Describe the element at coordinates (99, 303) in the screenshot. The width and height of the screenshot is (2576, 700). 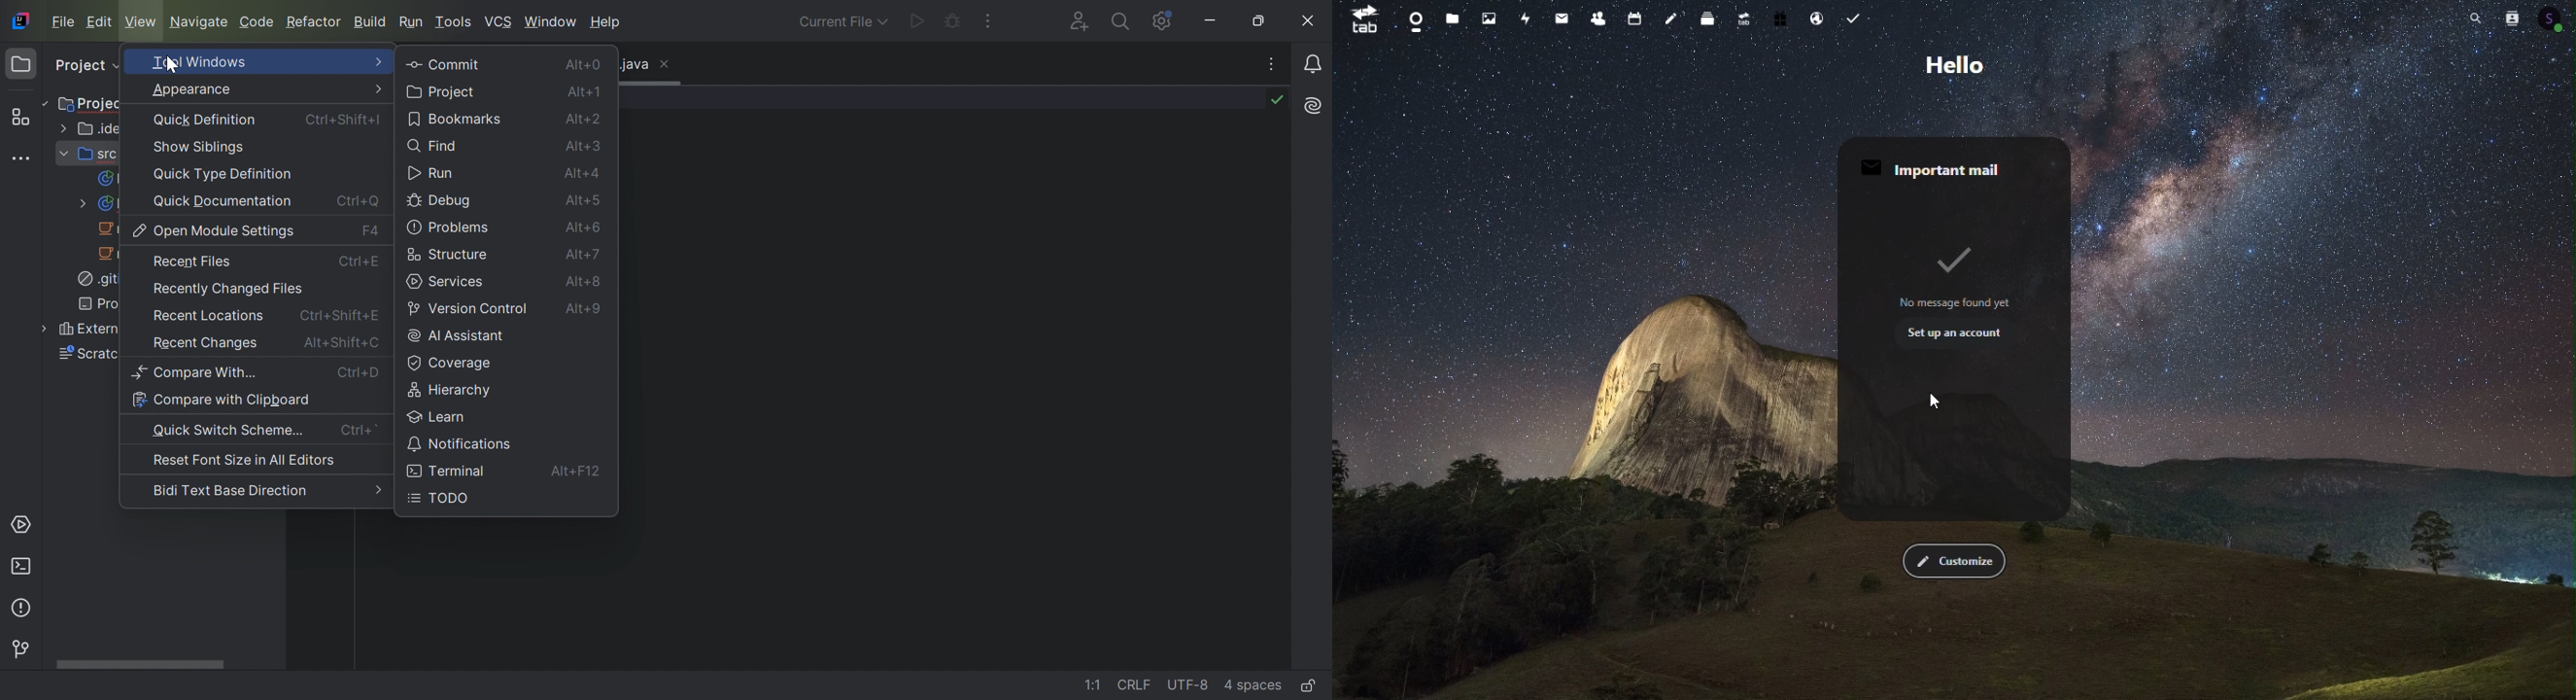
I see `Project.iml` at that location.